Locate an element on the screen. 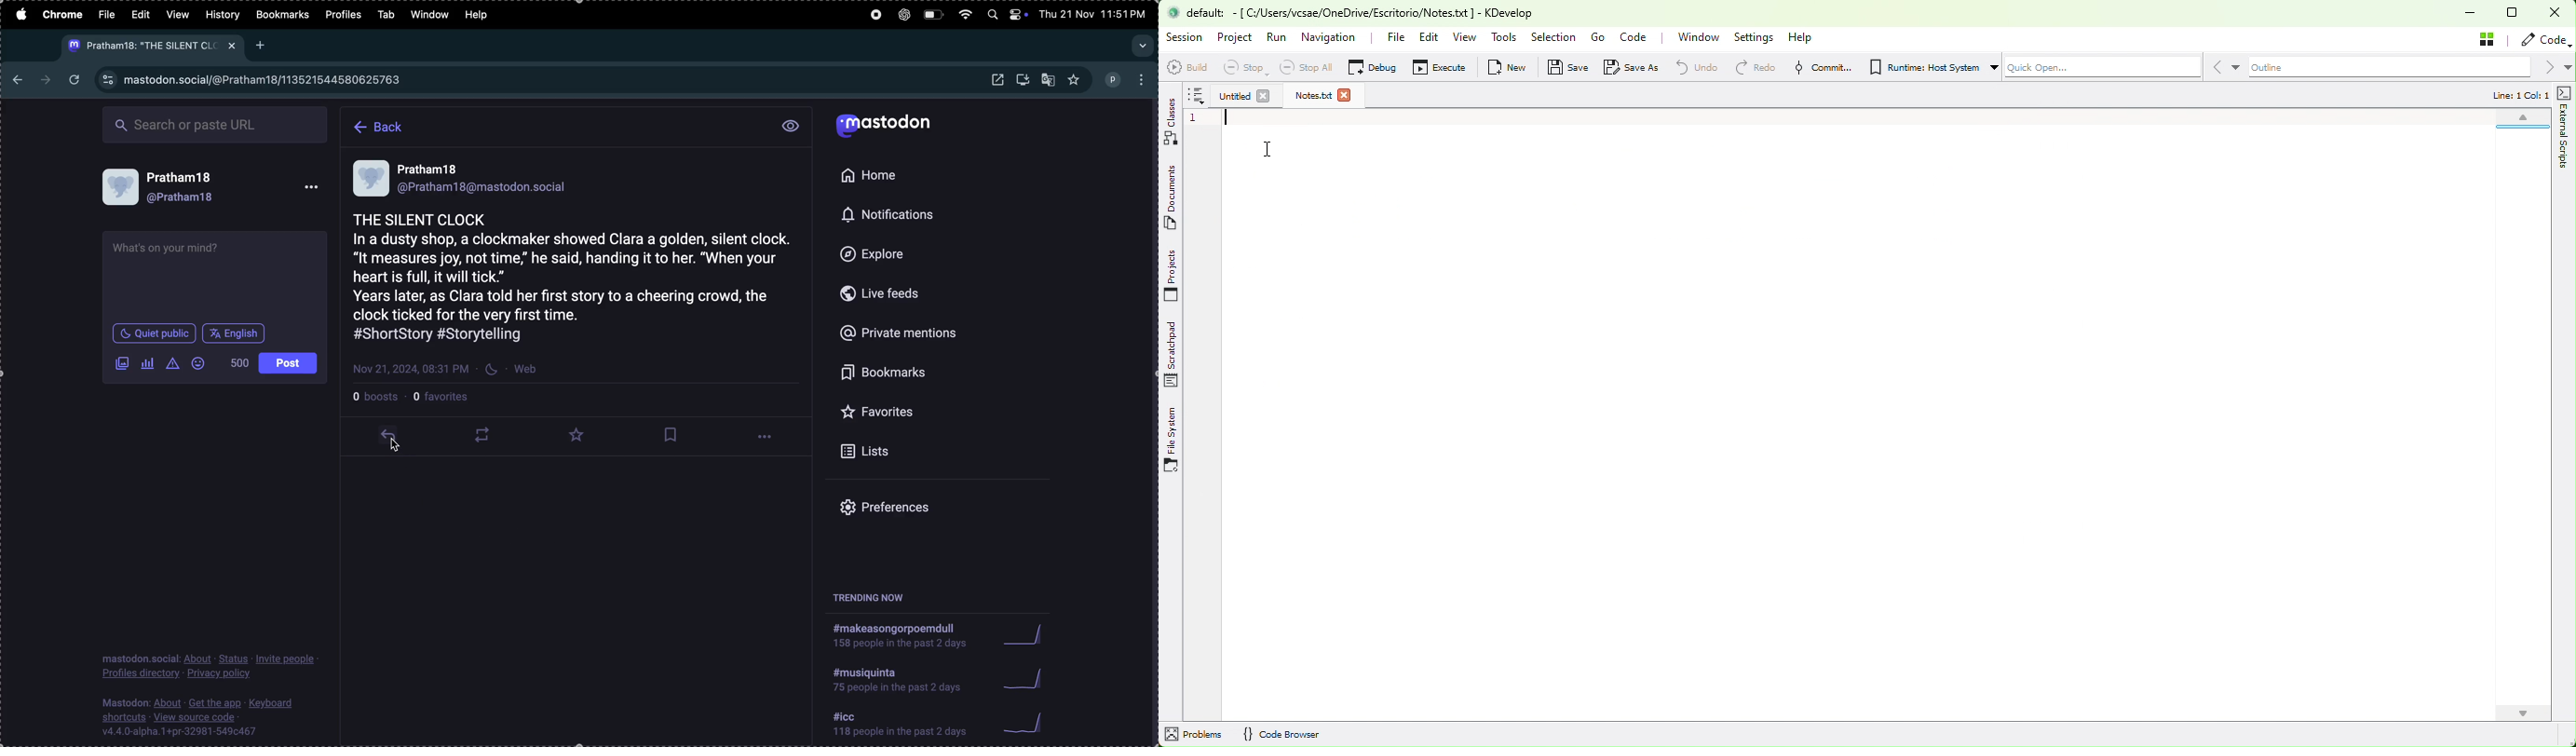 The image size is (2576, 756). next page is located at coordinates (45, 77).